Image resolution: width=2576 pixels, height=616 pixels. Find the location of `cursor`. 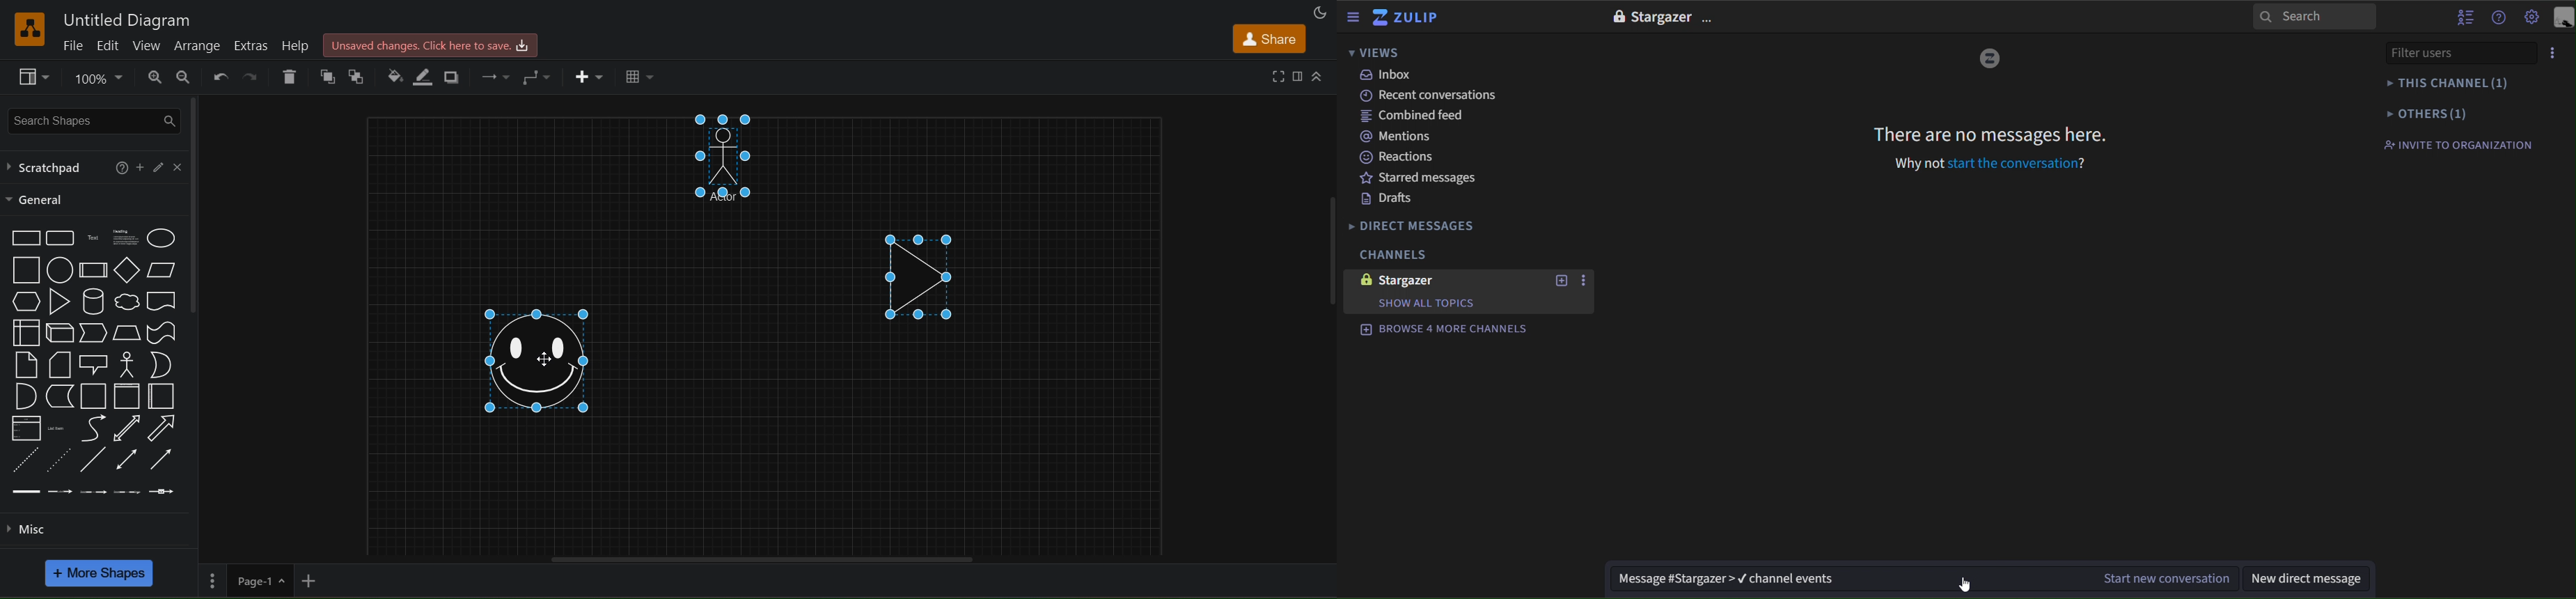

cursor is located at coordinates (659, 350).